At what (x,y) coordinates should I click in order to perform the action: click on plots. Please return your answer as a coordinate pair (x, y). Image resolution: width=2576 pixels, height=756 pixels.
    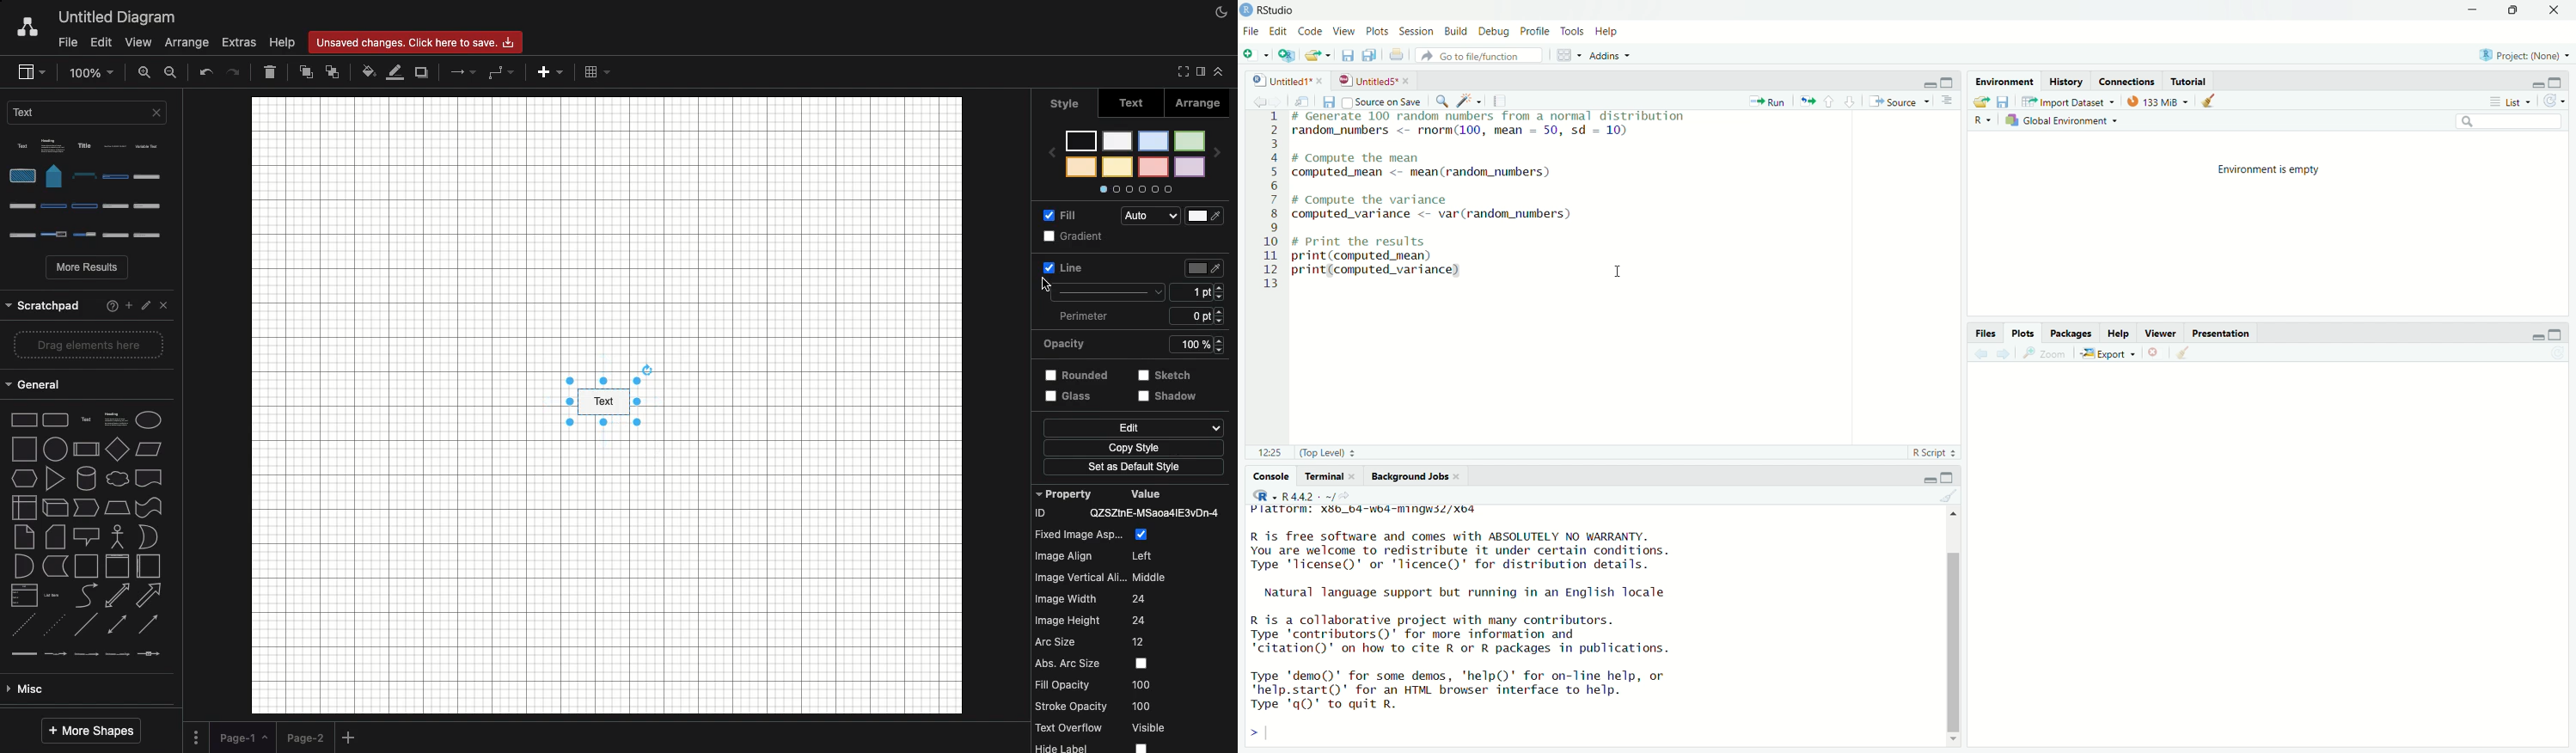
    Looking at the image, I should click on (2024, 333).